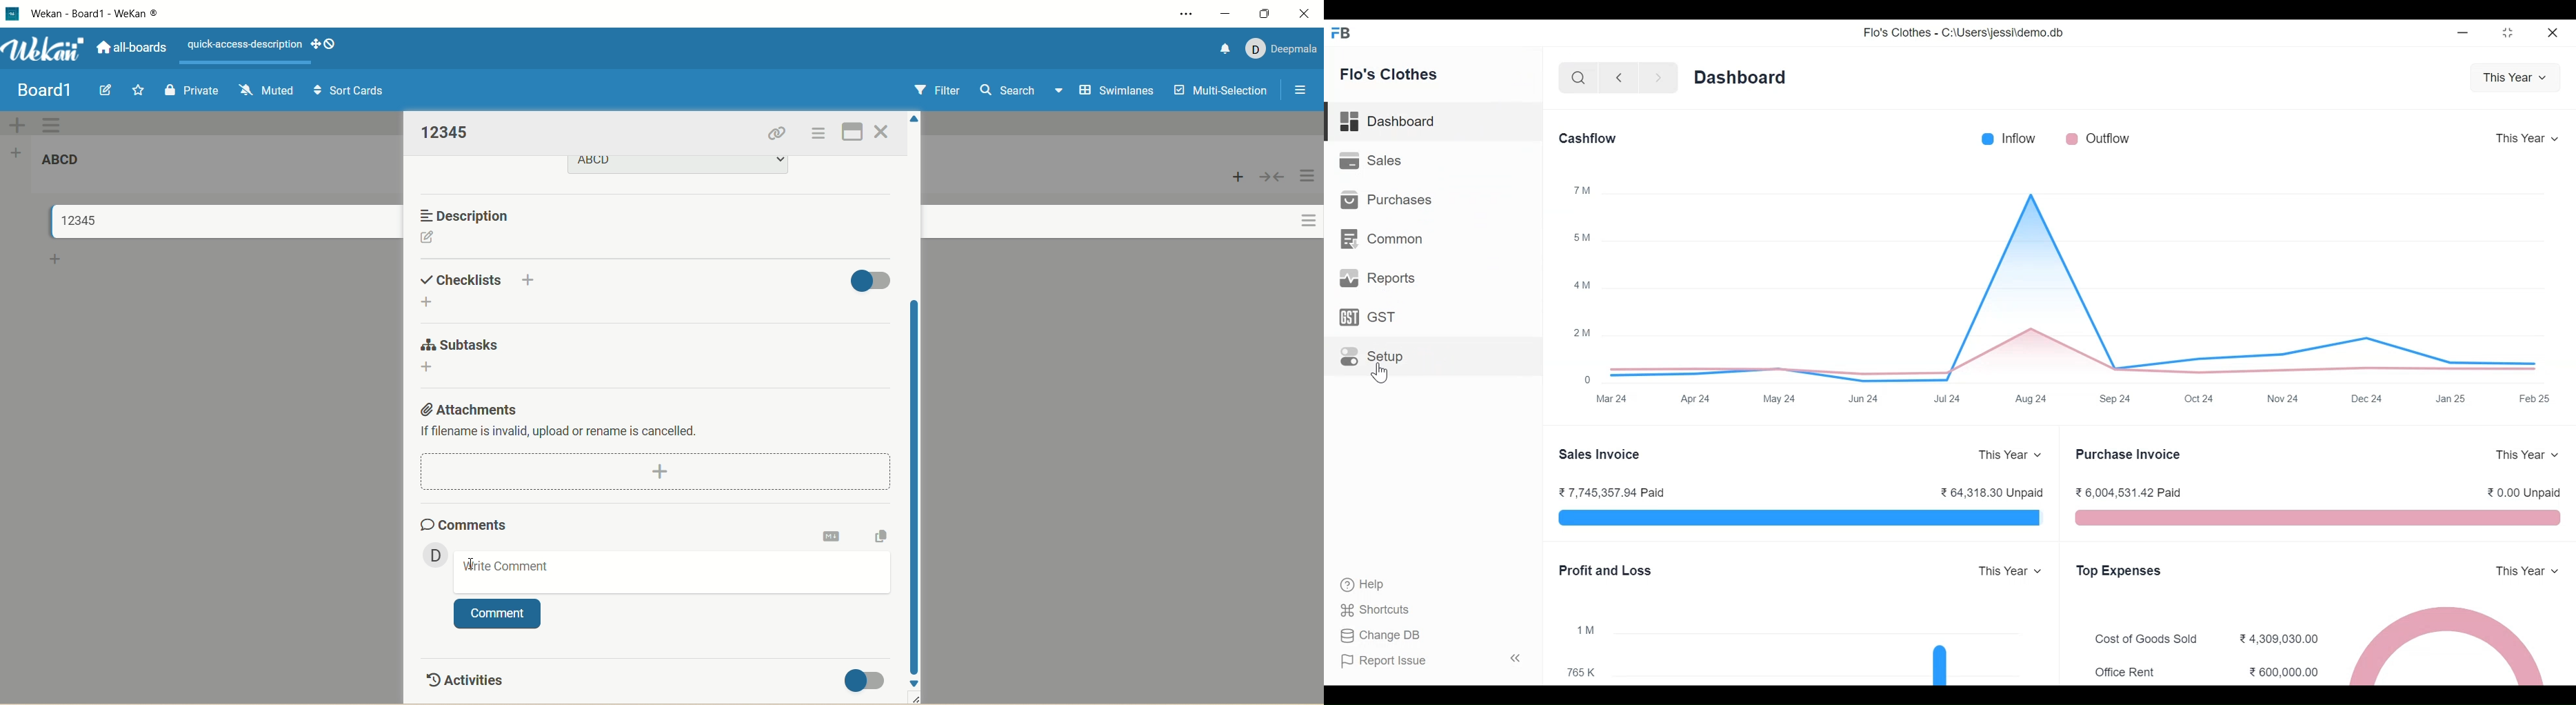 This screenshot has height=728, width=2576. Describe the element at coordinates (52, 126) in the screenshot. I see `swimlane actions` at that location.